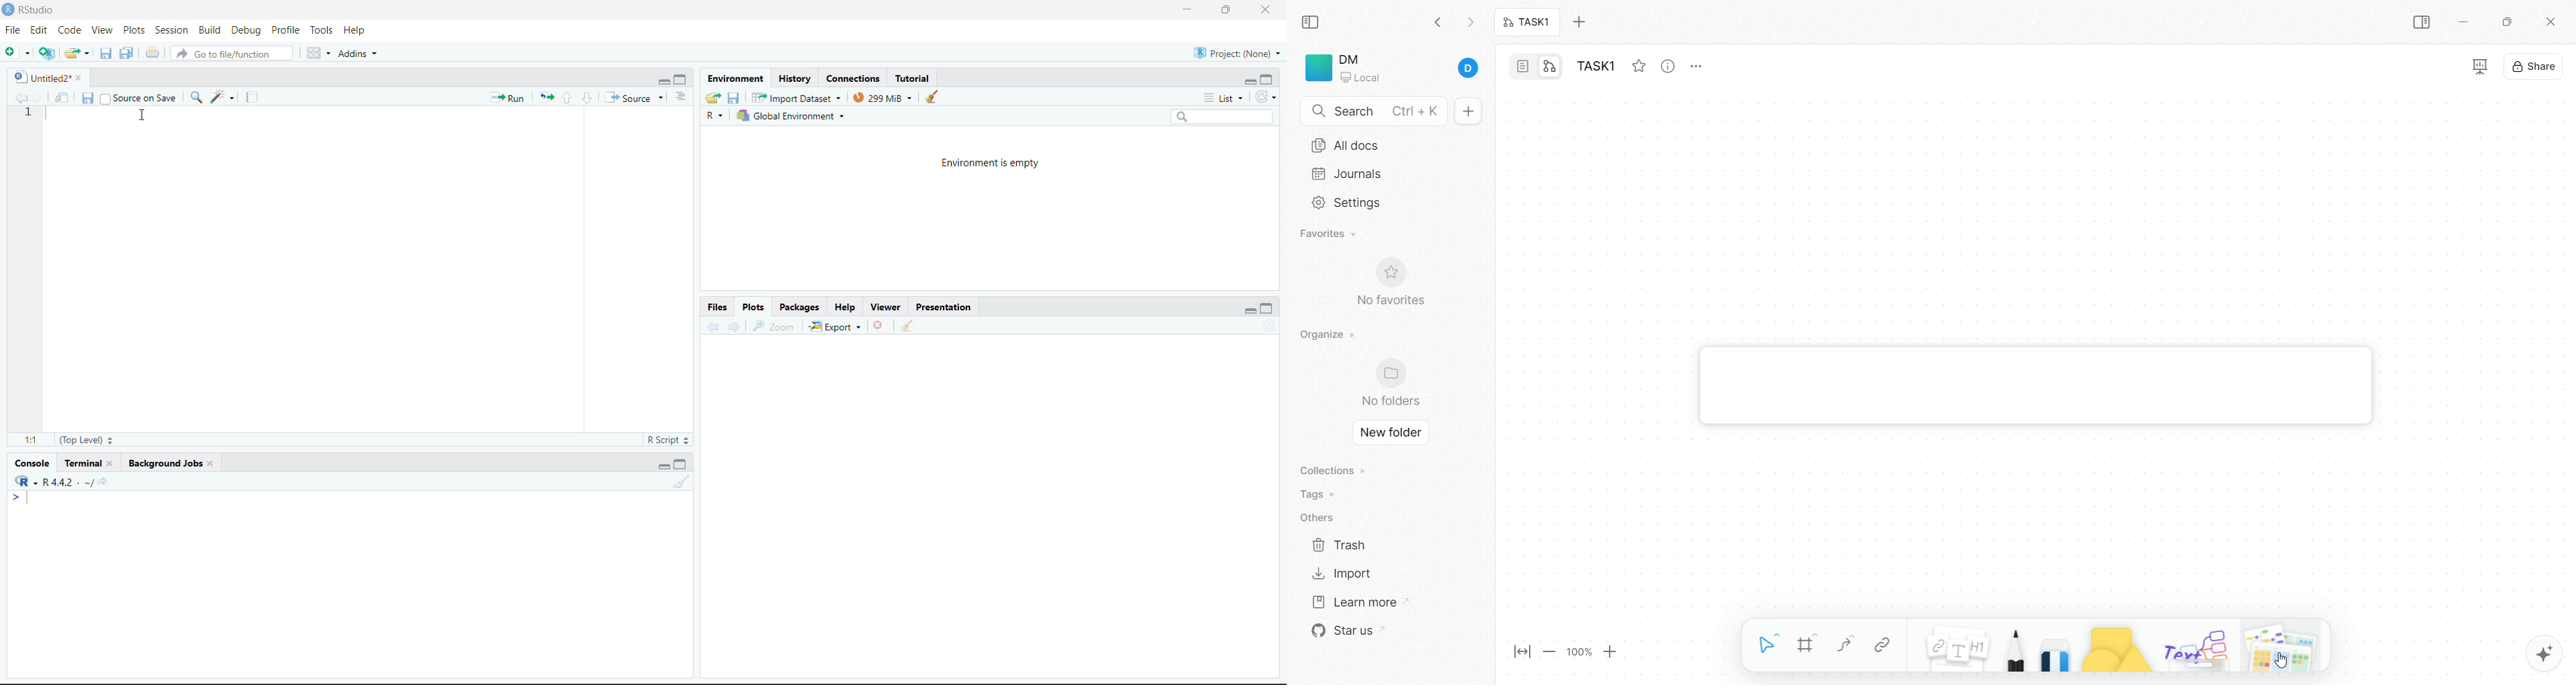 The width and height of the screenshot is (2576, 700). I want to click on search, so click(1374, 112).